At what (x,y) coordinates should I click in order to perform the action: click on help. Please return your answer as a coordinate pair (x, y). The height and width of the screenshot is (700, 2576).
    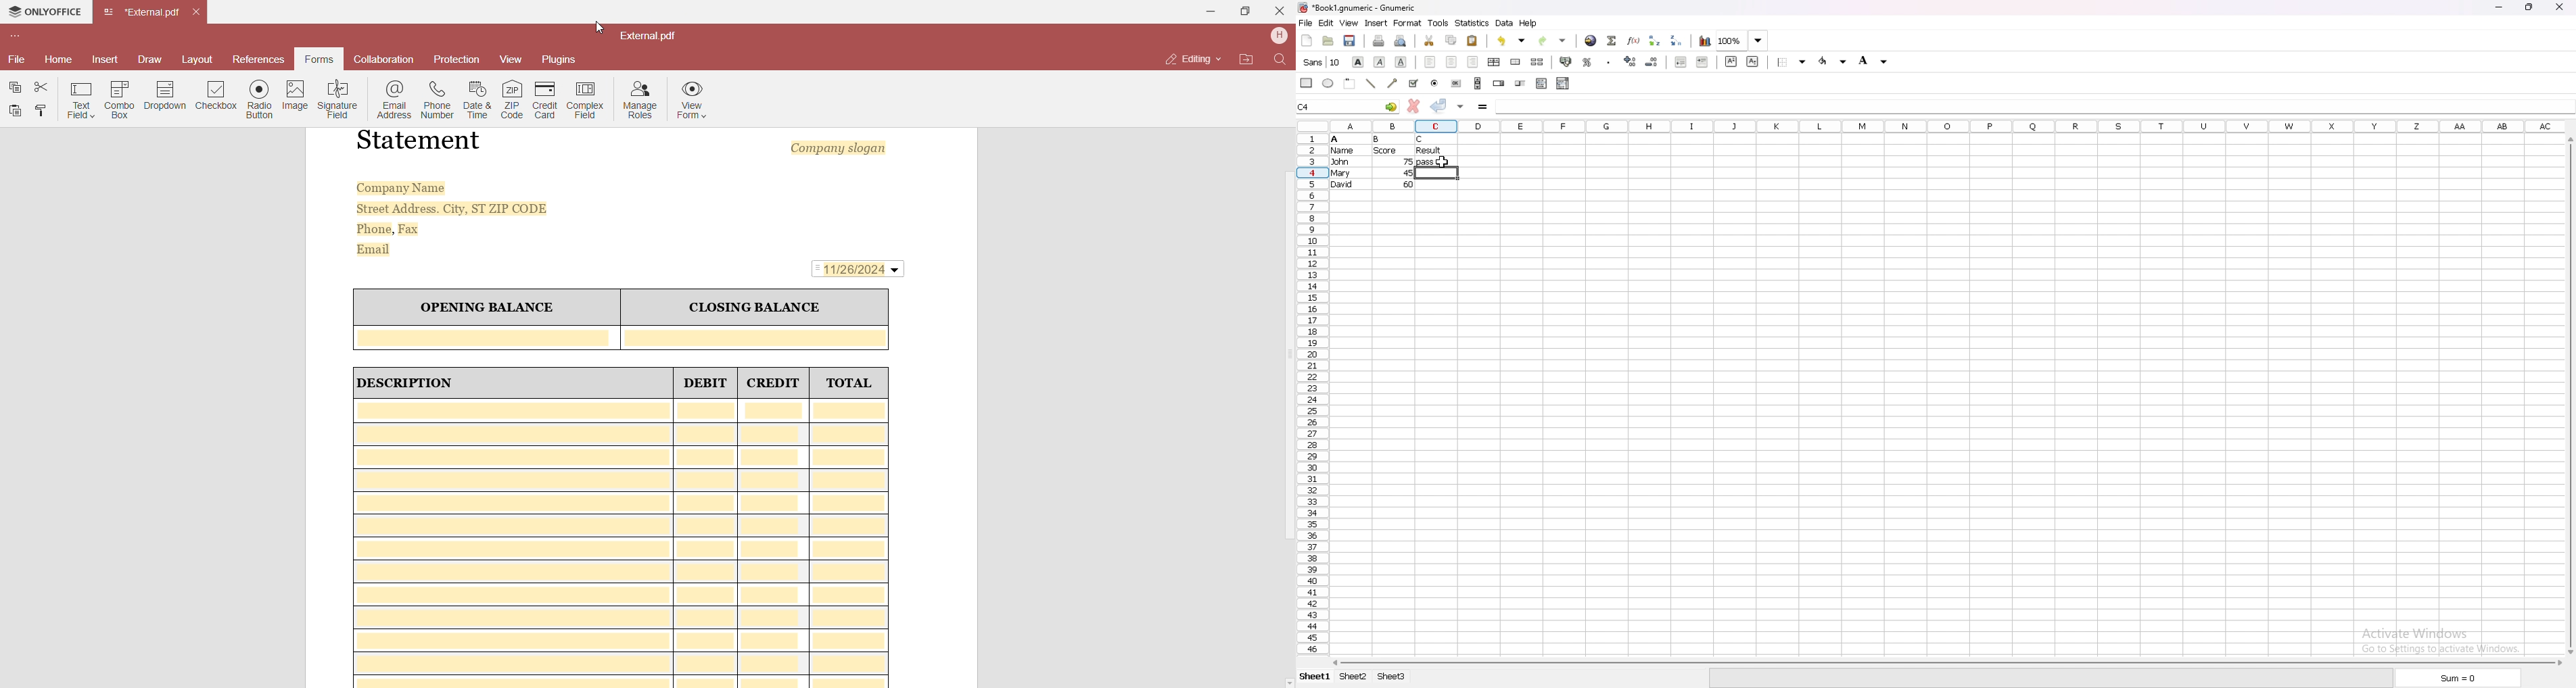
    Looking at the image, I should click on (1529, 23).